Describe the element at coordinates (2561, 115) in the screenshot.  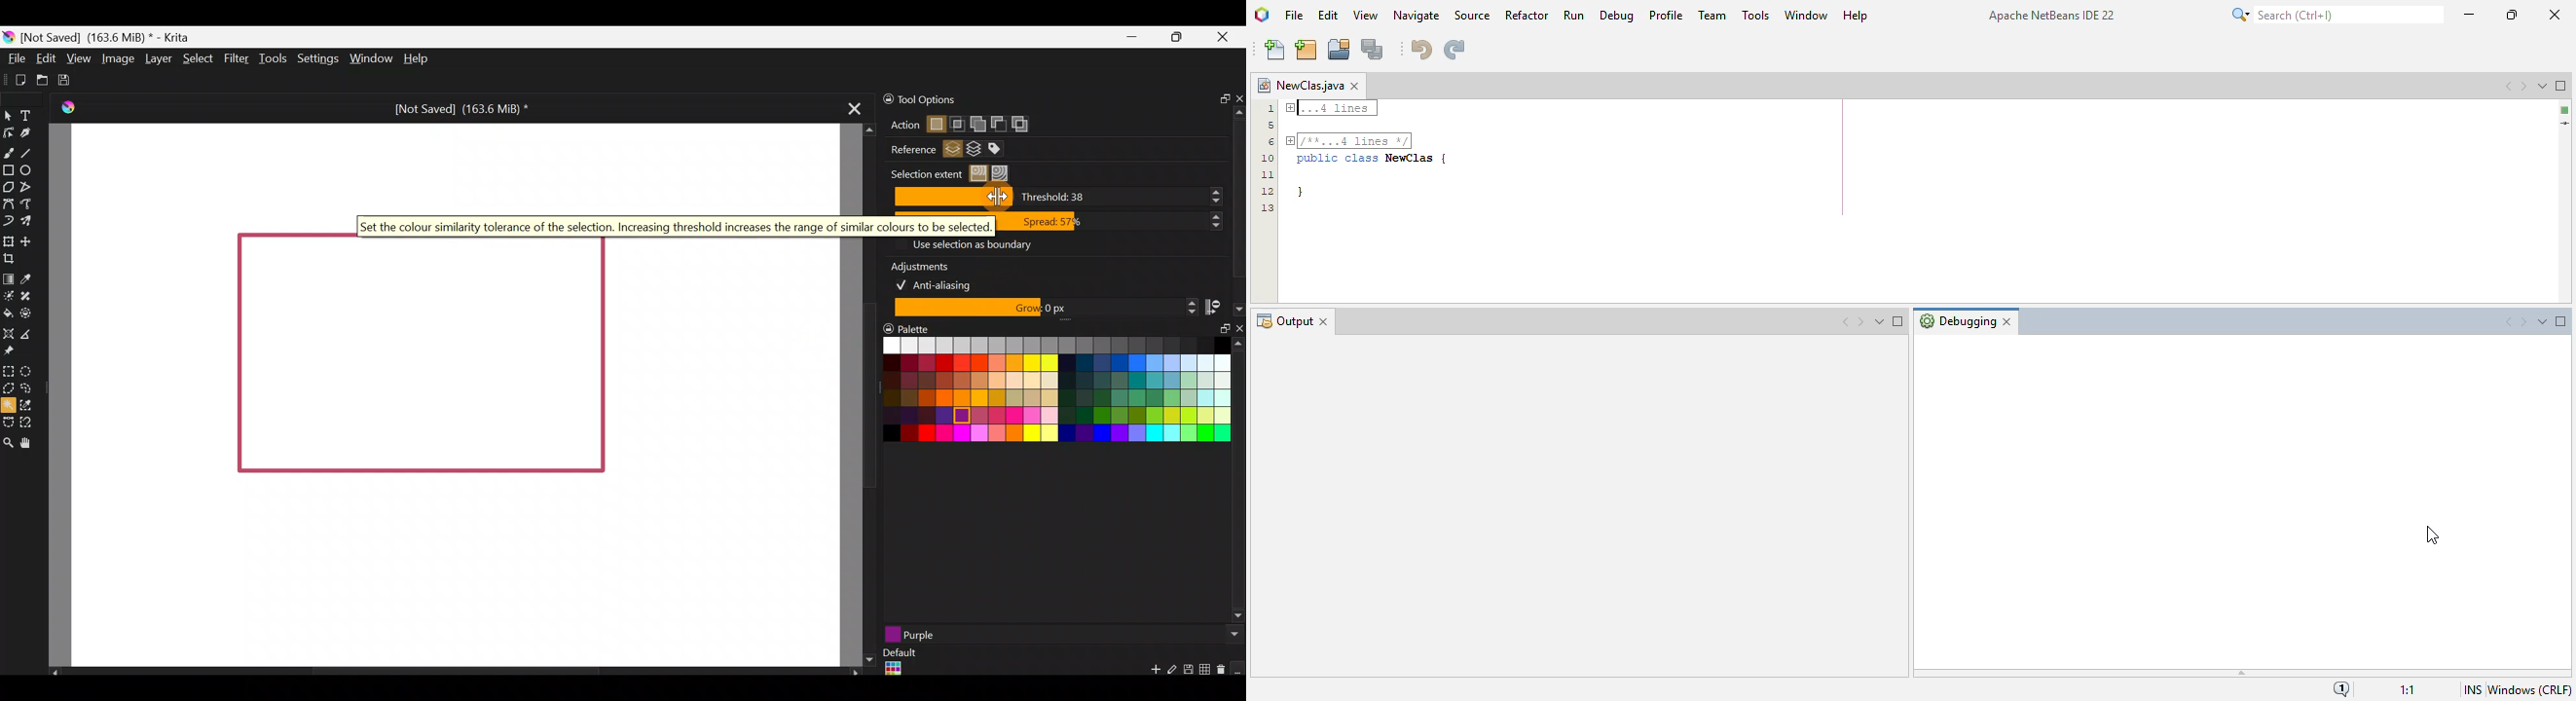
I see `Scrollbar` at that location.